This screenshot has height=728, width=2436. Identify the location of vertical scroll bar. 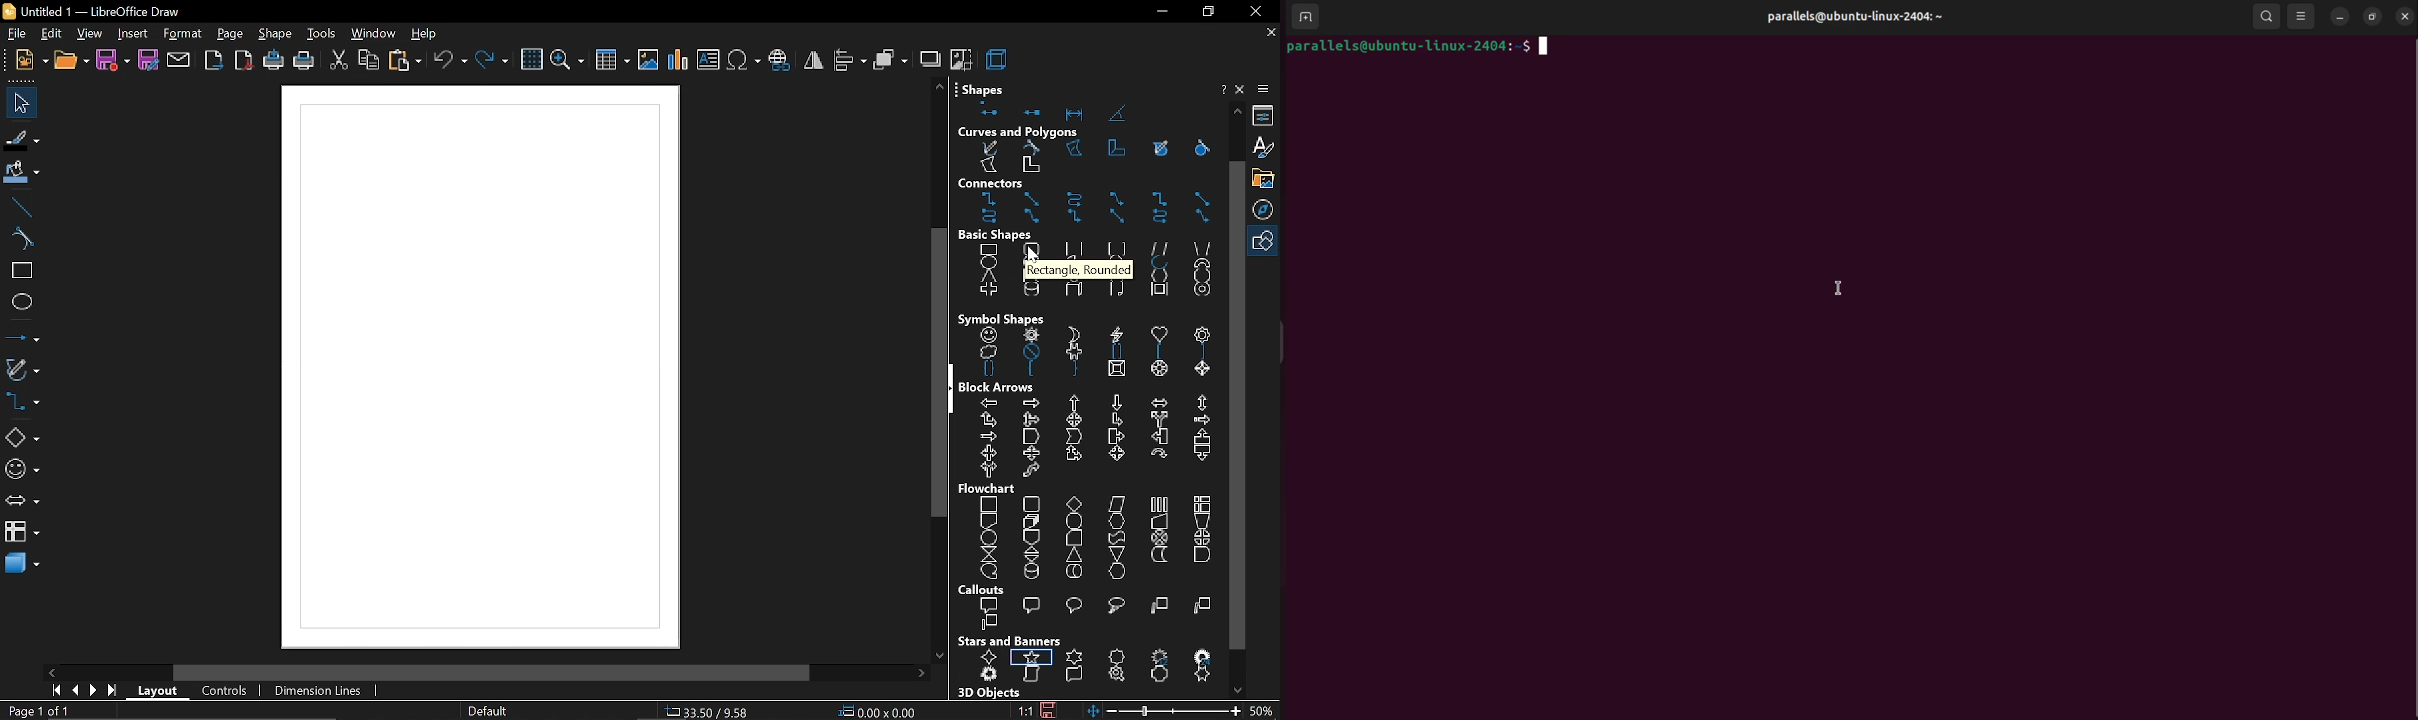
(932, 376).